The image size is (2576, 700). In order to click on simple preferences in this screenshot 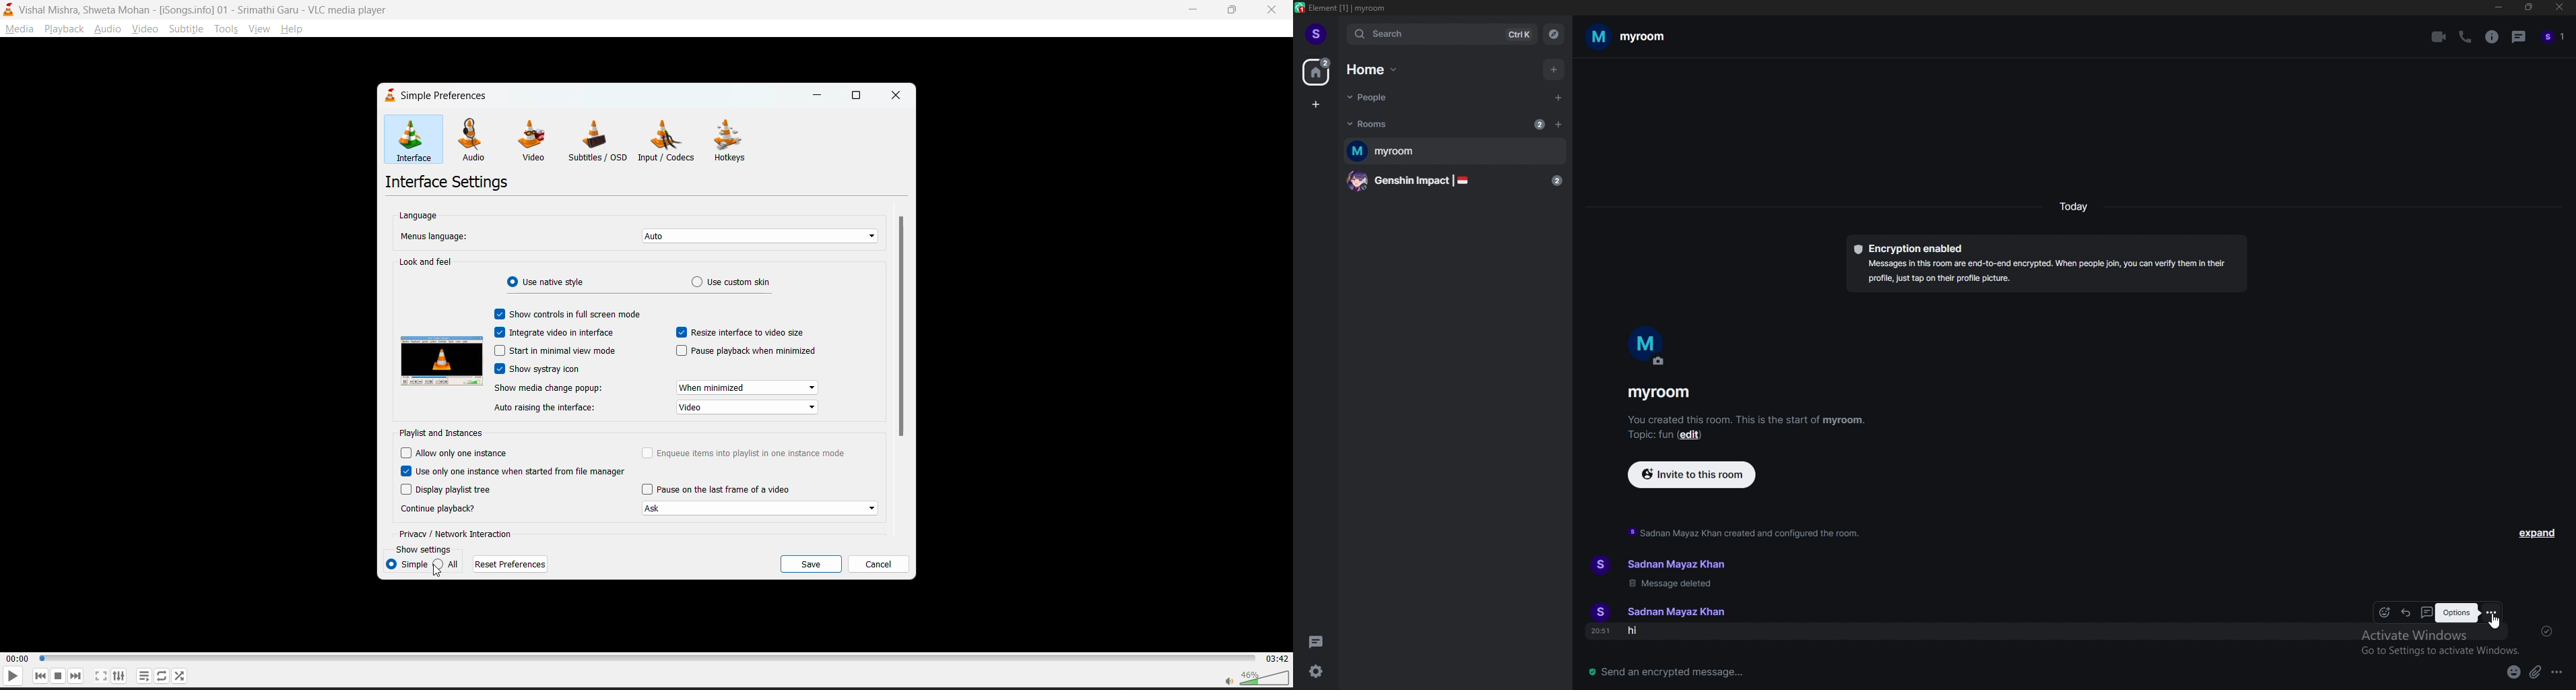, I will do `click(437, 94)`.